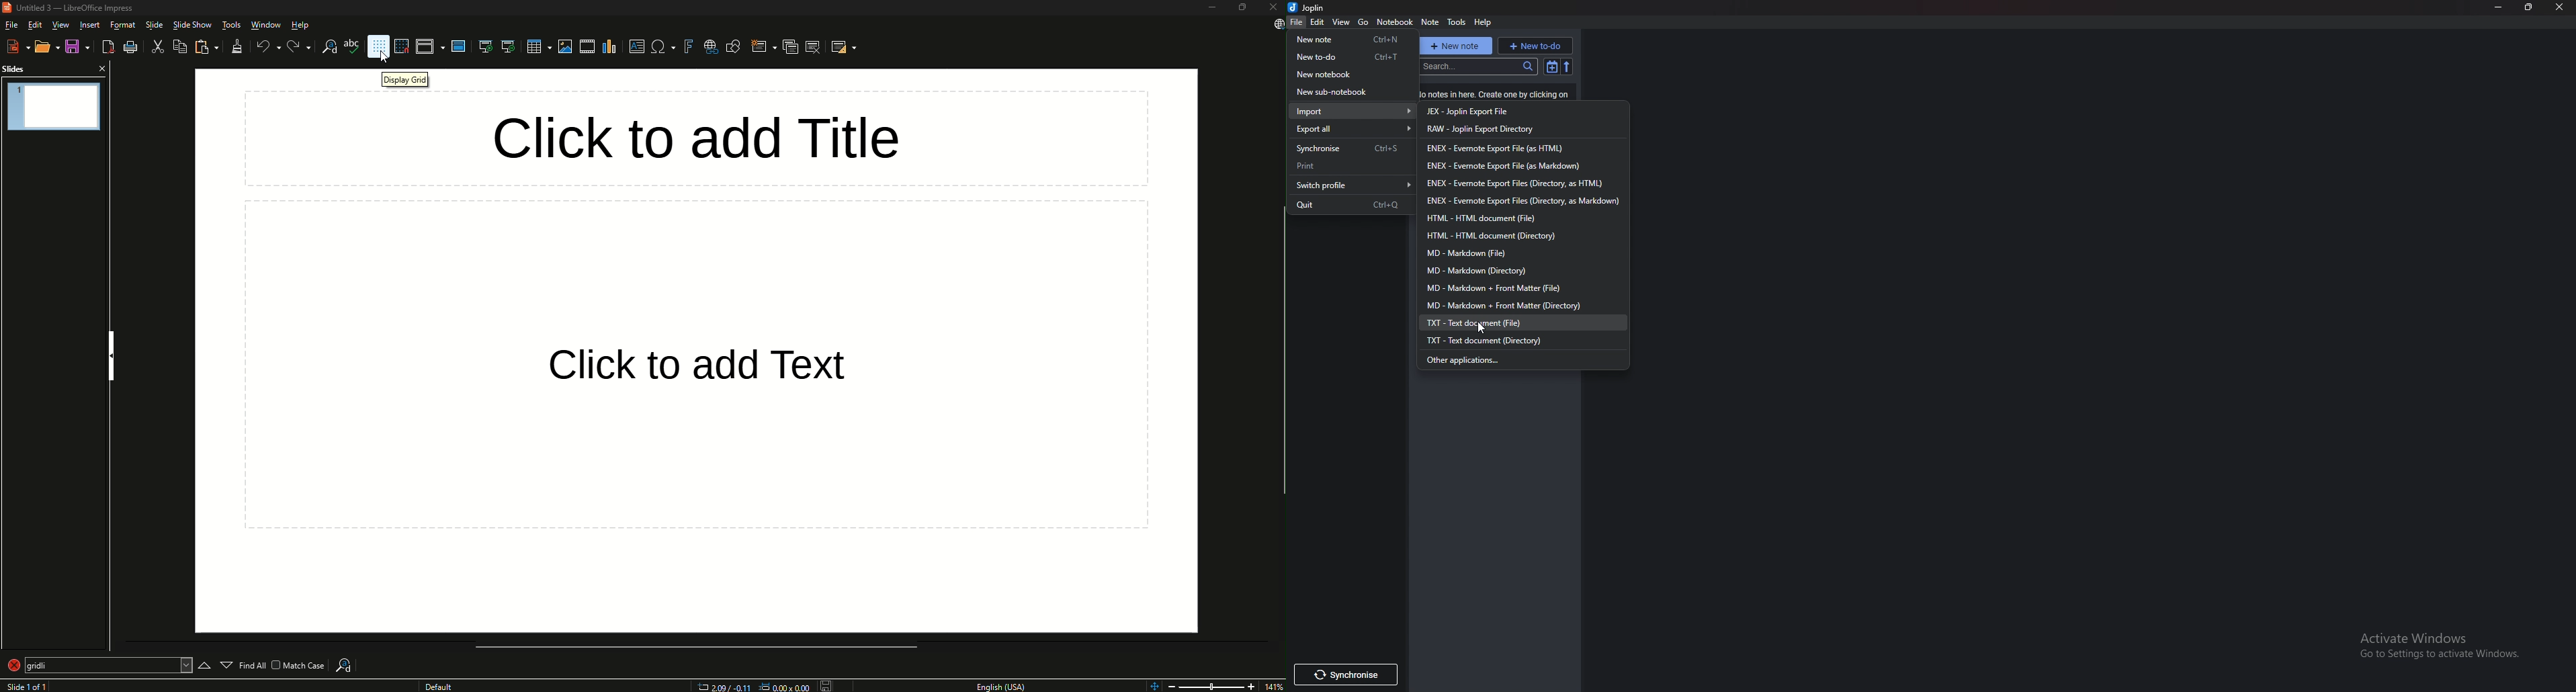  What do you see at coordinates (30, 666) in the screenshot?
I see `Close` at bounding box center [30, 666].